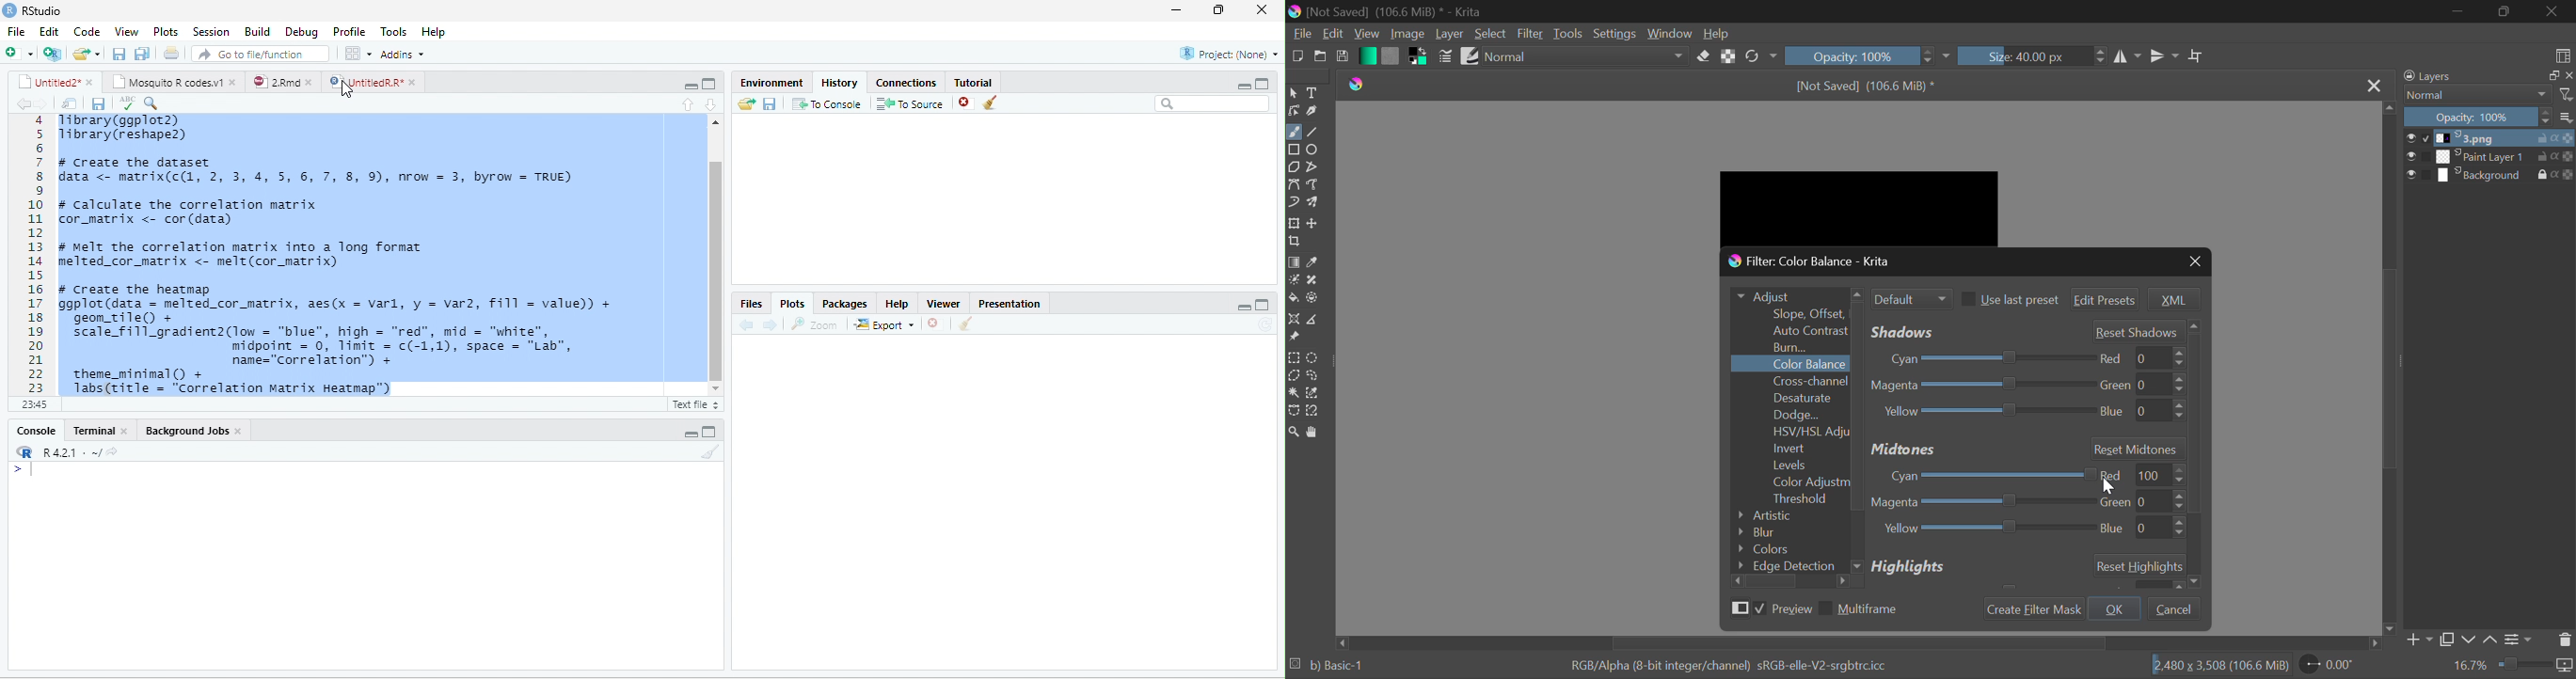 This screenshot has width=2576, height=700. Describe the element at coordinates (103, 430) in the screenshot. I see `terminal` at that location.